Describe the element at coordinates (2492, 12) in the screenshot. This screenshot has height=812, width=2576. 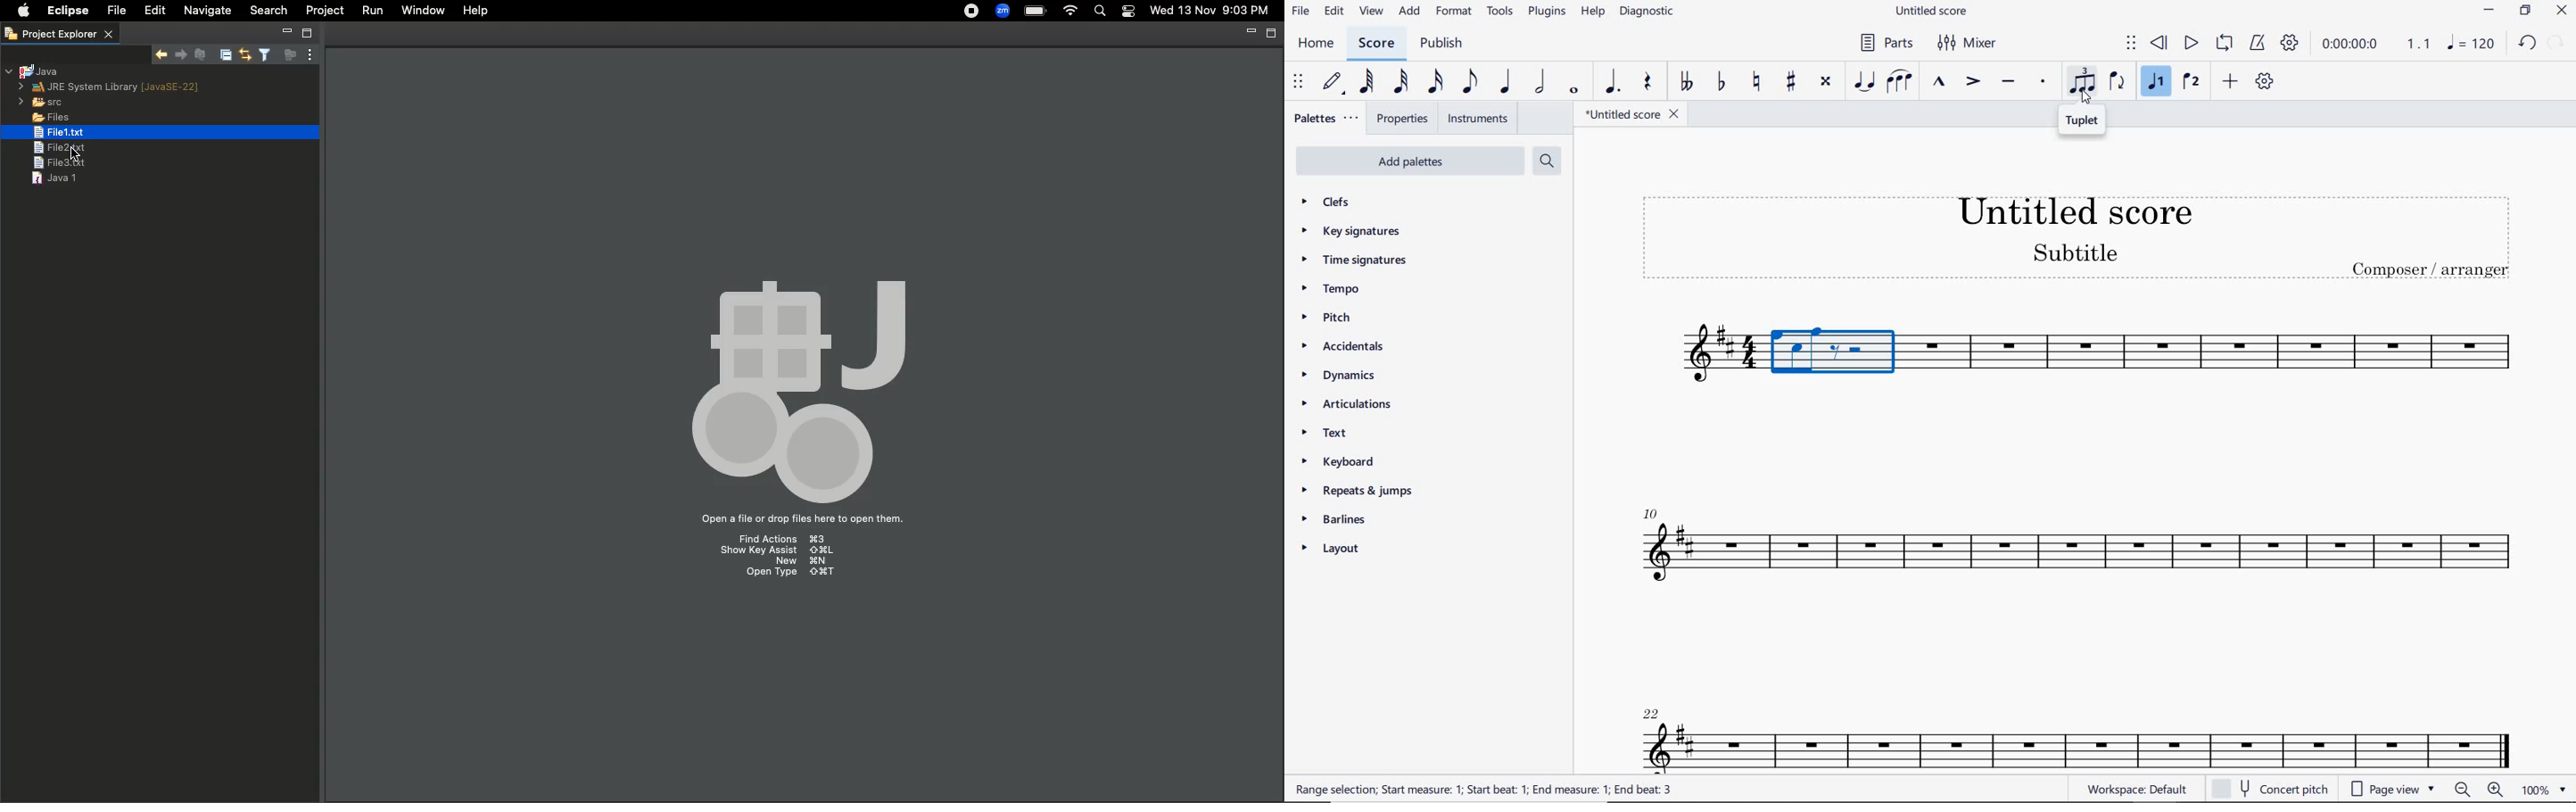
I see `MINIMIZE` at that location.